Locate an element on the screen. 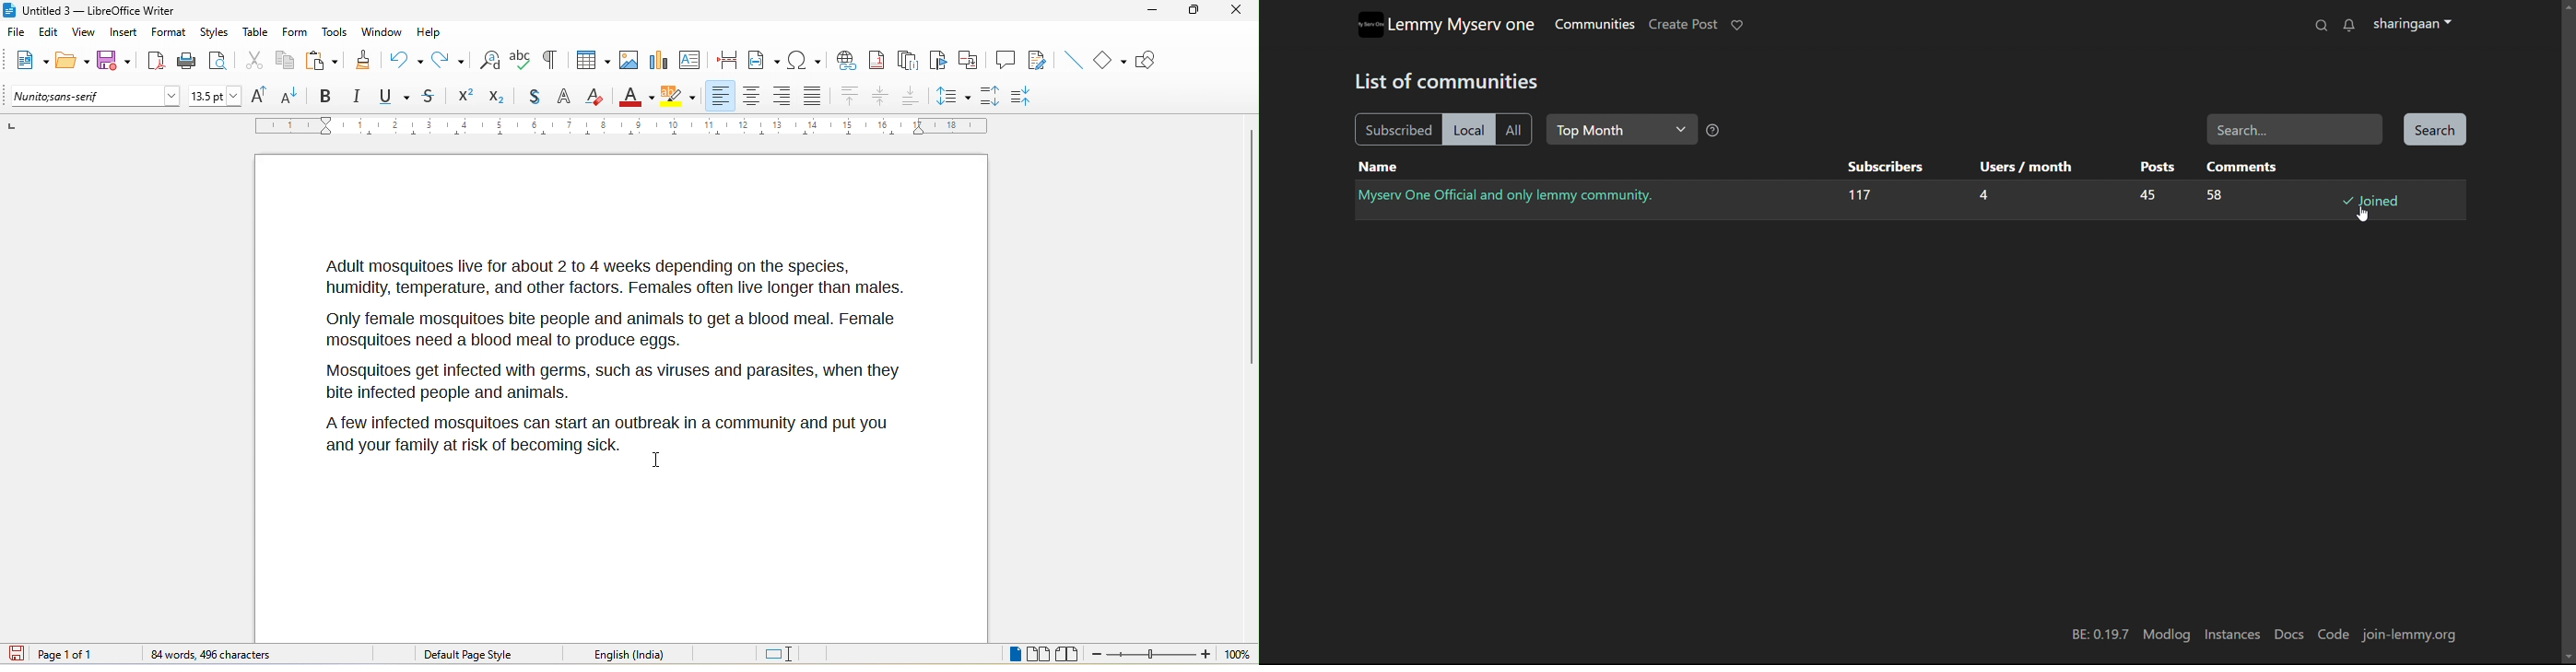 This screenshot has height=672, width=2576. close is located at coordinates (1233, 9).